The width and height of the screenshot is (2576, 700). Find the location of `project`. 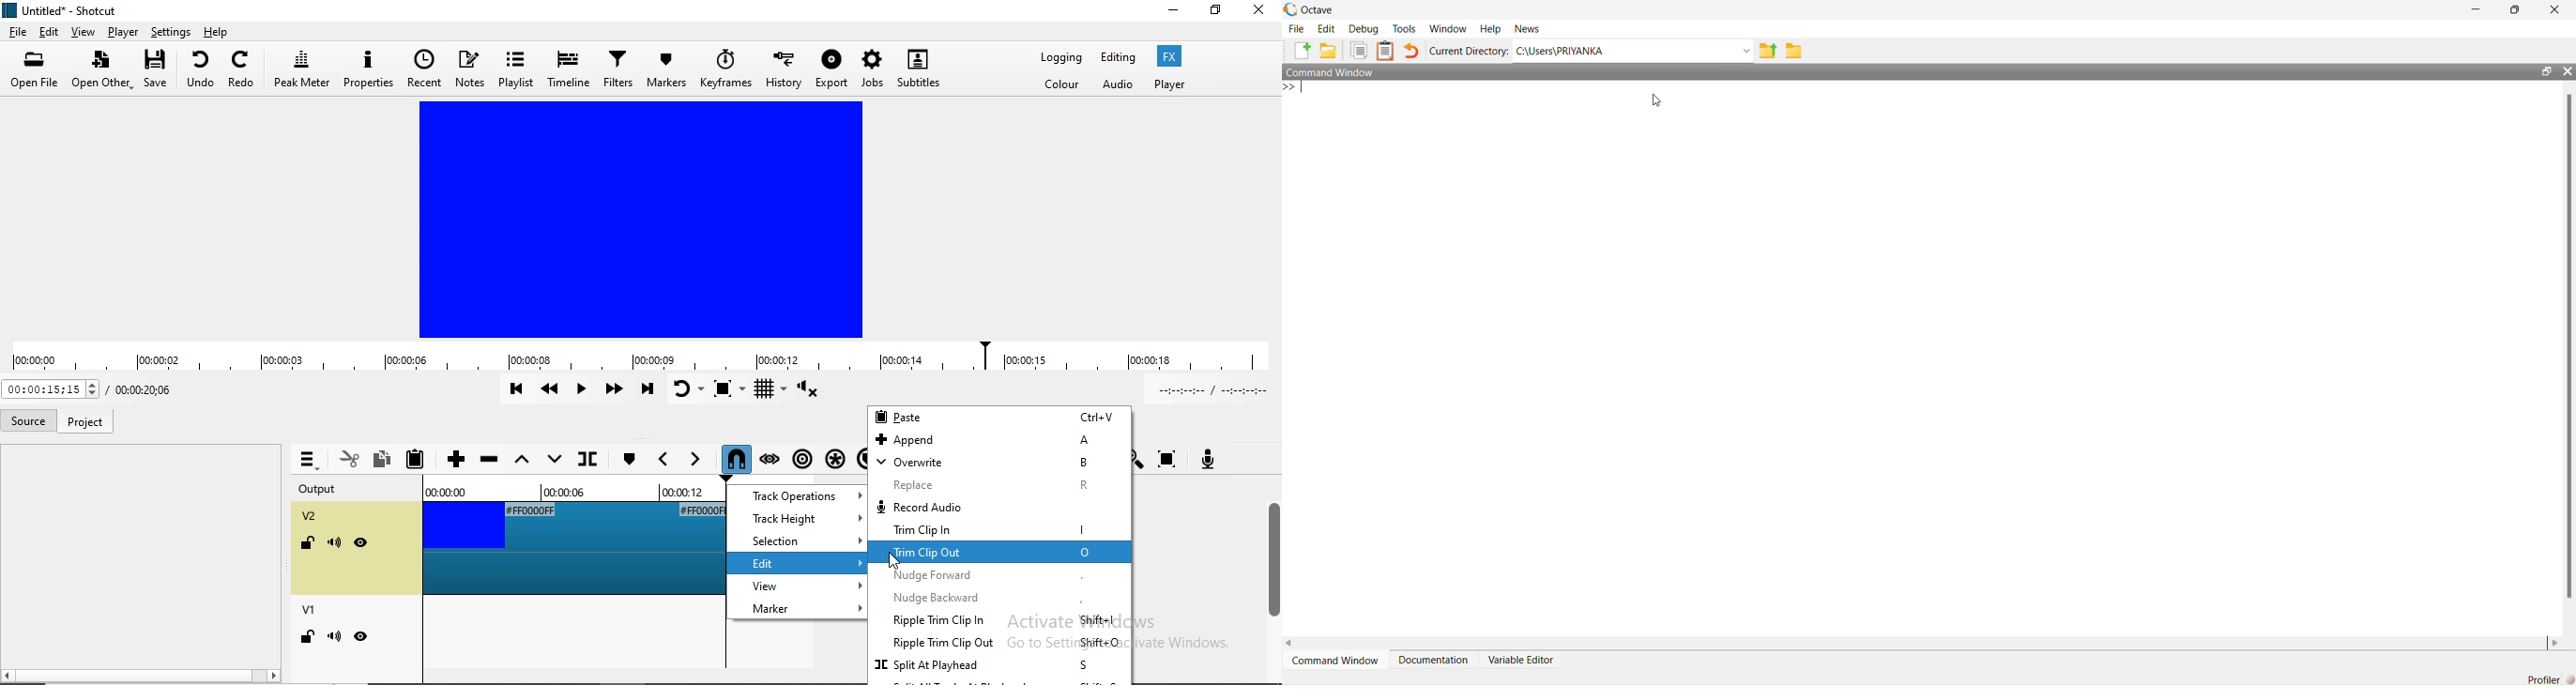

project is located at coordinates (84, 423).